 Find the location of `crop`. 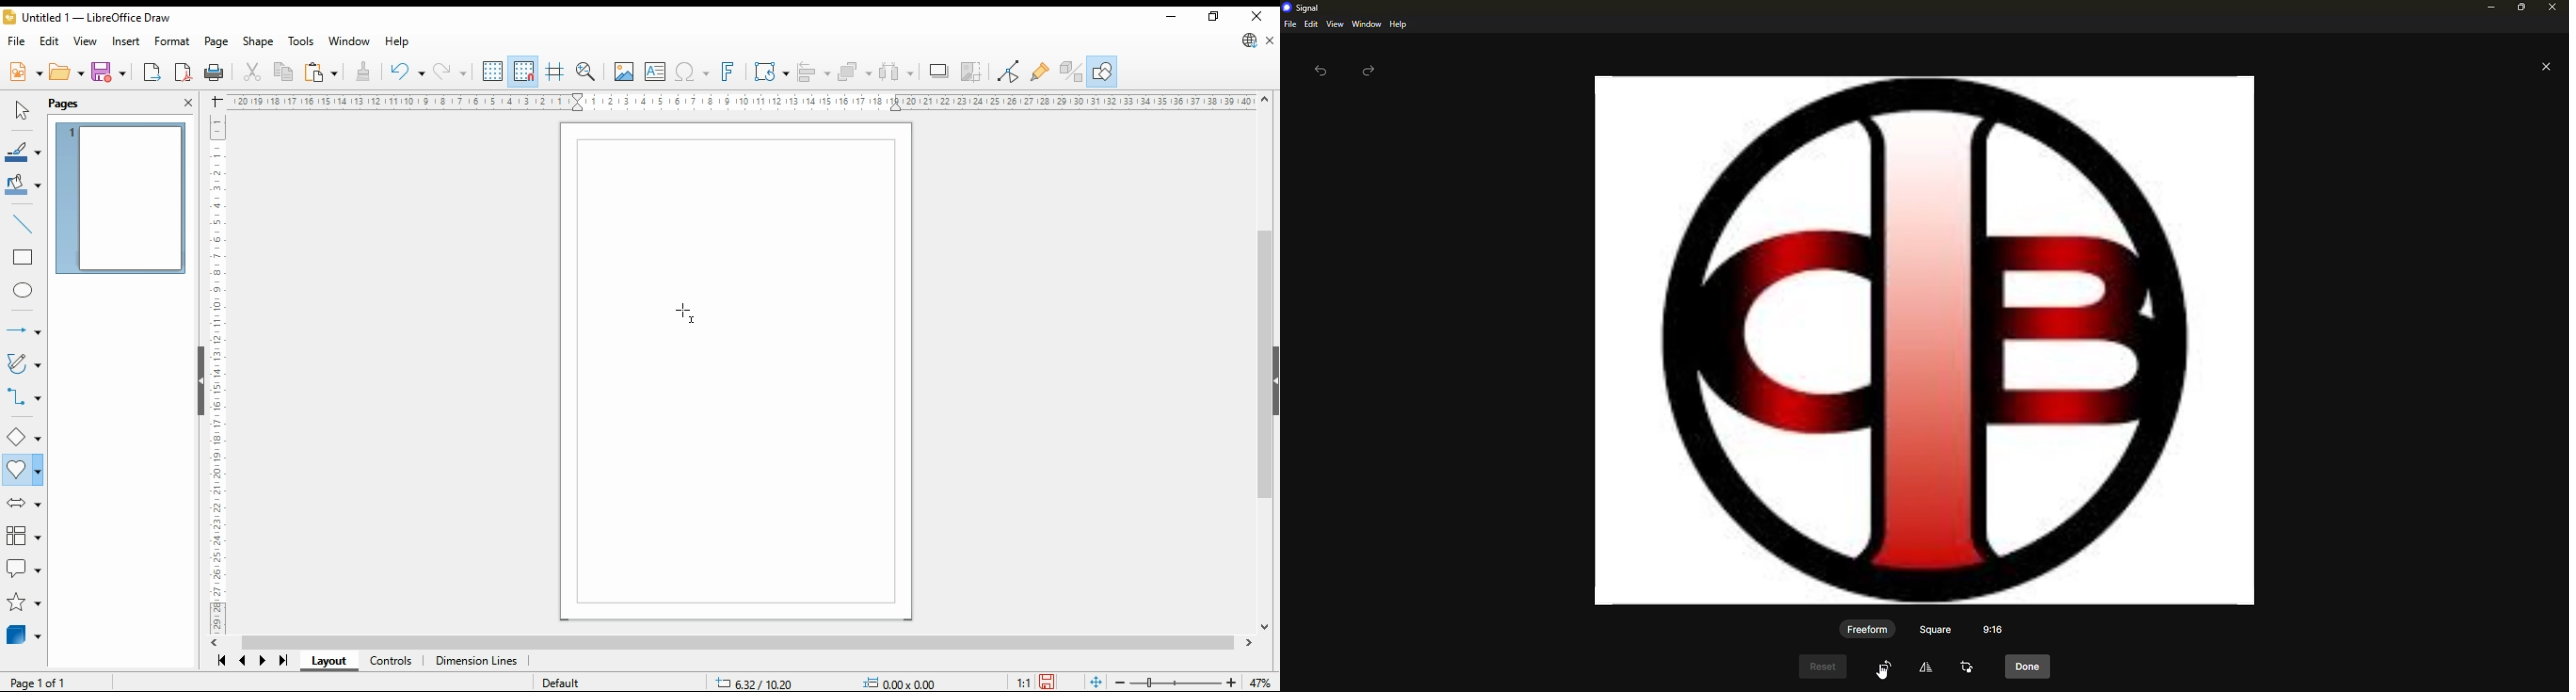

crop is located at coordinates (975, 72).